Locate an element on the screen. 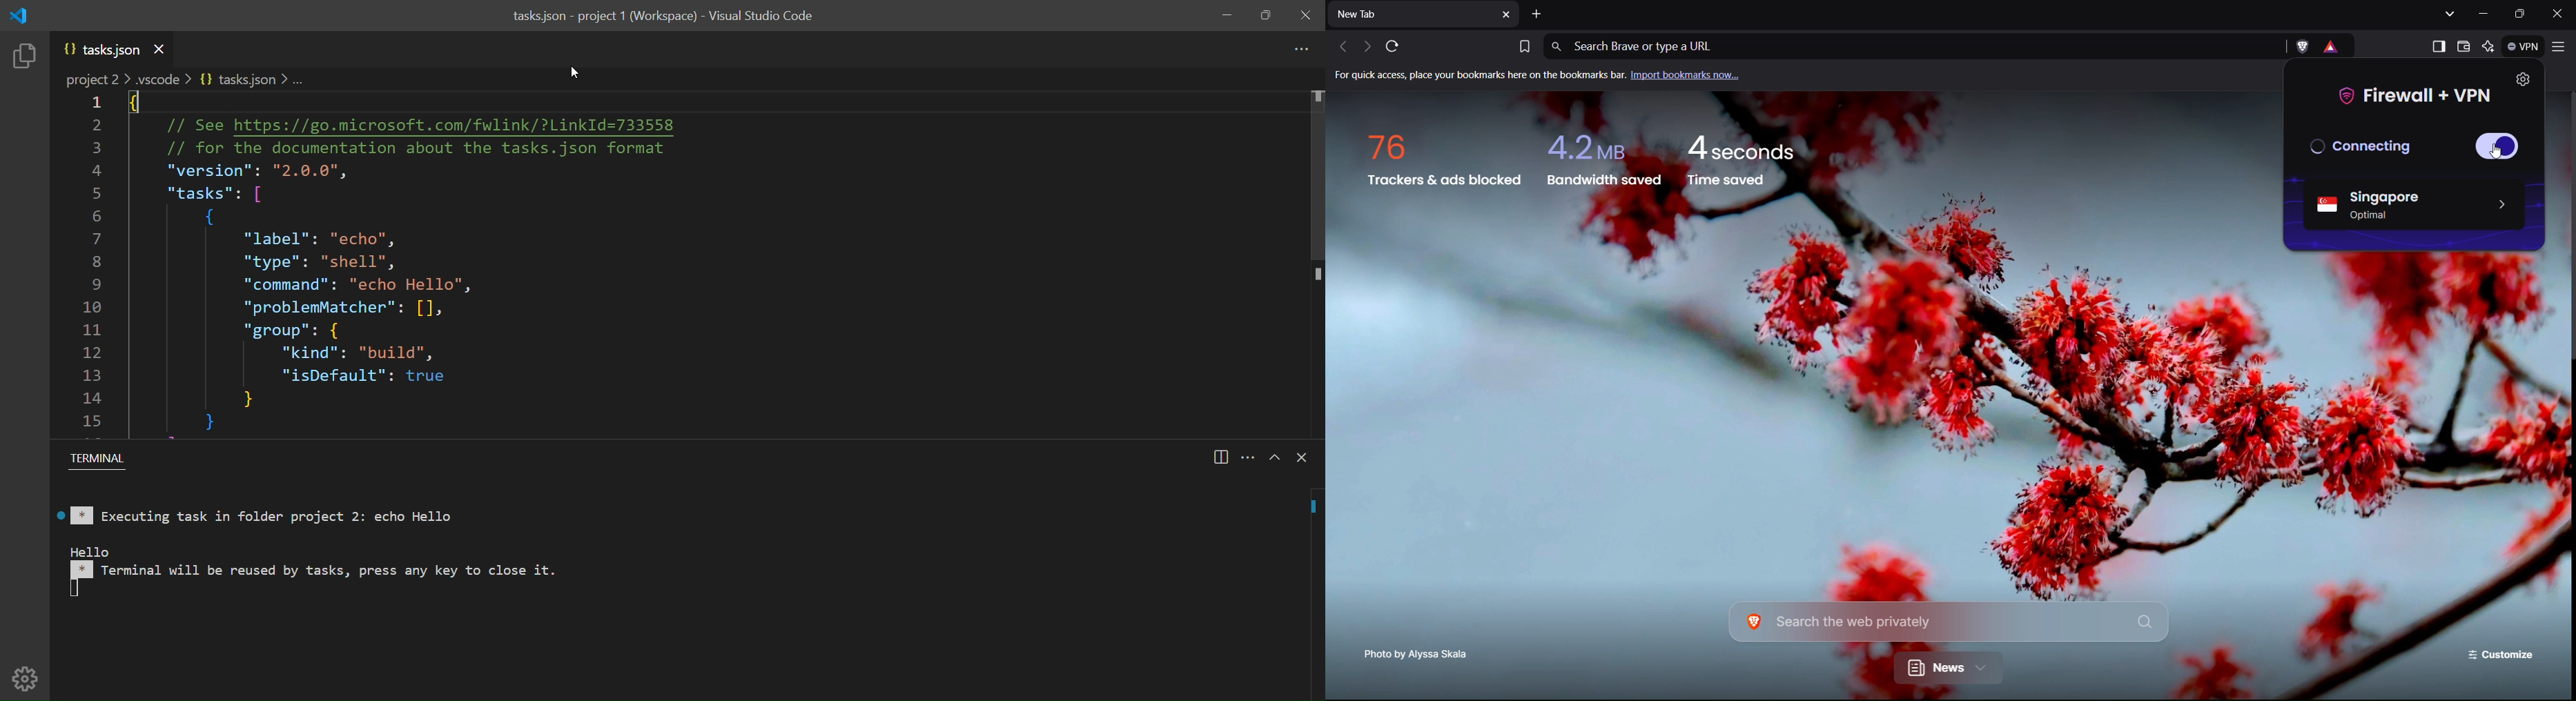 Image resolution: width=2576 pixels, height=728 pixels. Executing task in folder project 2: echo Hello is located at coordinates (269, 525).